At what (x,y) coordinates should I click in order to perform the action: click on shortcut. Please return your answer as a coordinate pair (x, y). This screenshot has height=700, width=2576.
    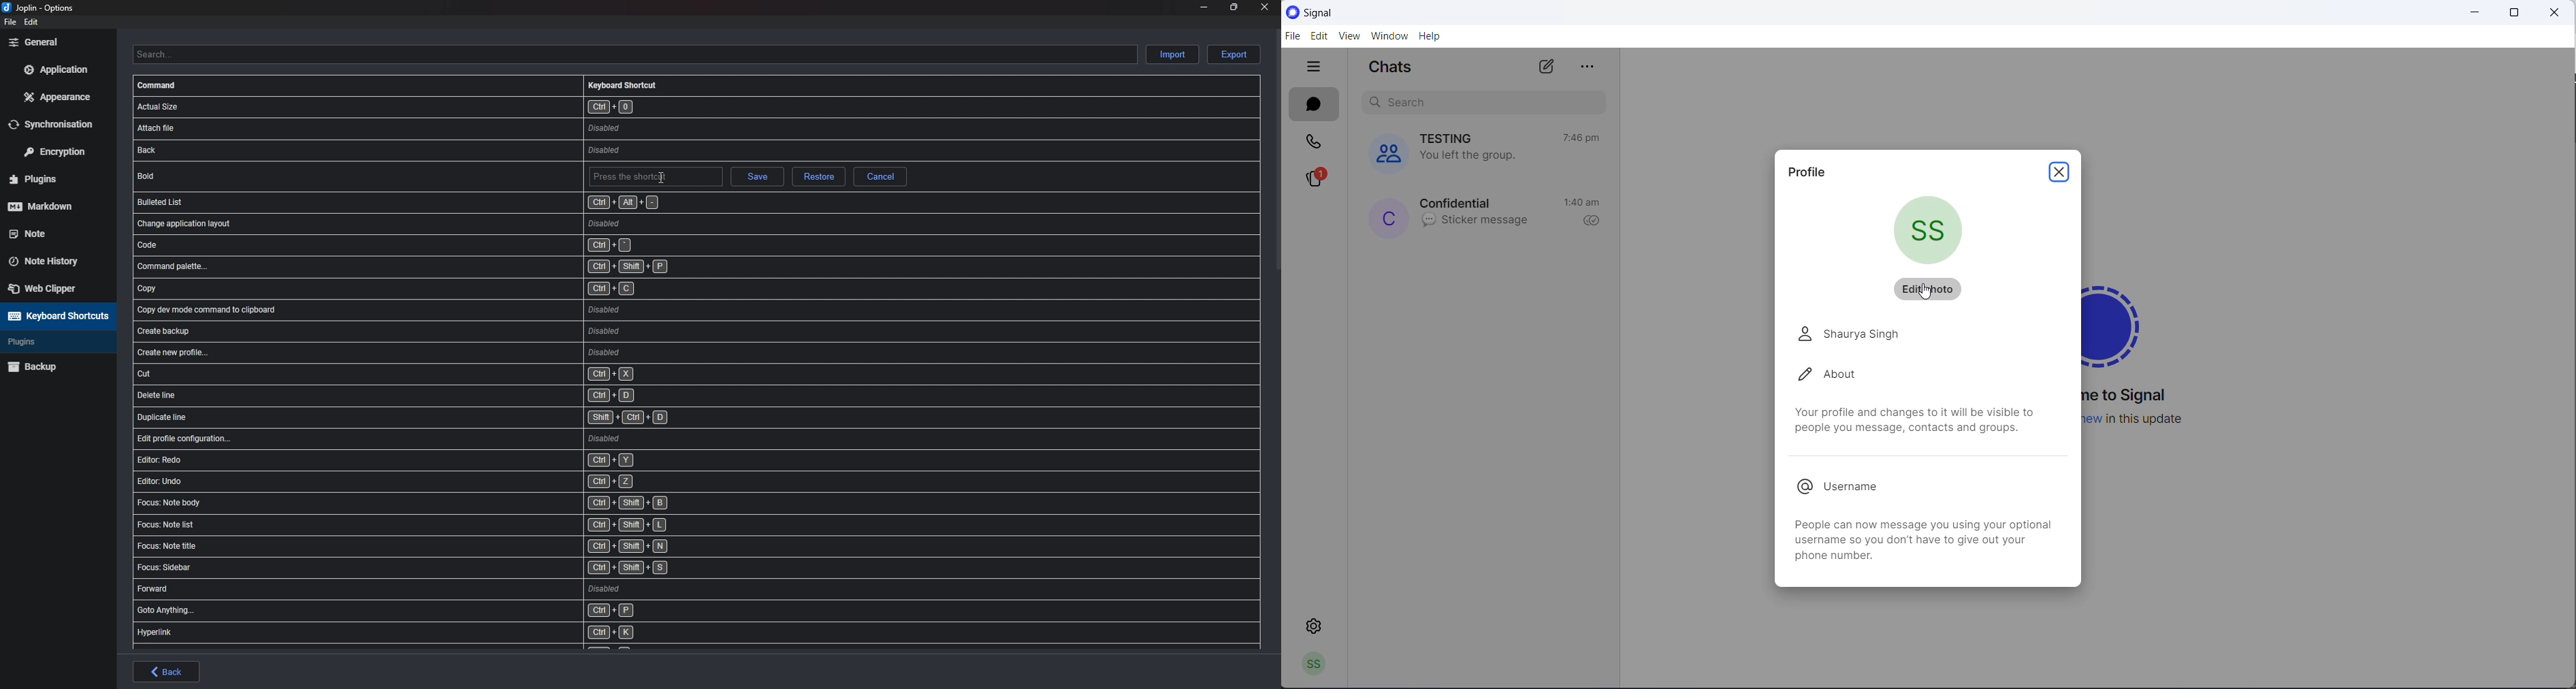
    Looking at the image, I should click on (441, 590).